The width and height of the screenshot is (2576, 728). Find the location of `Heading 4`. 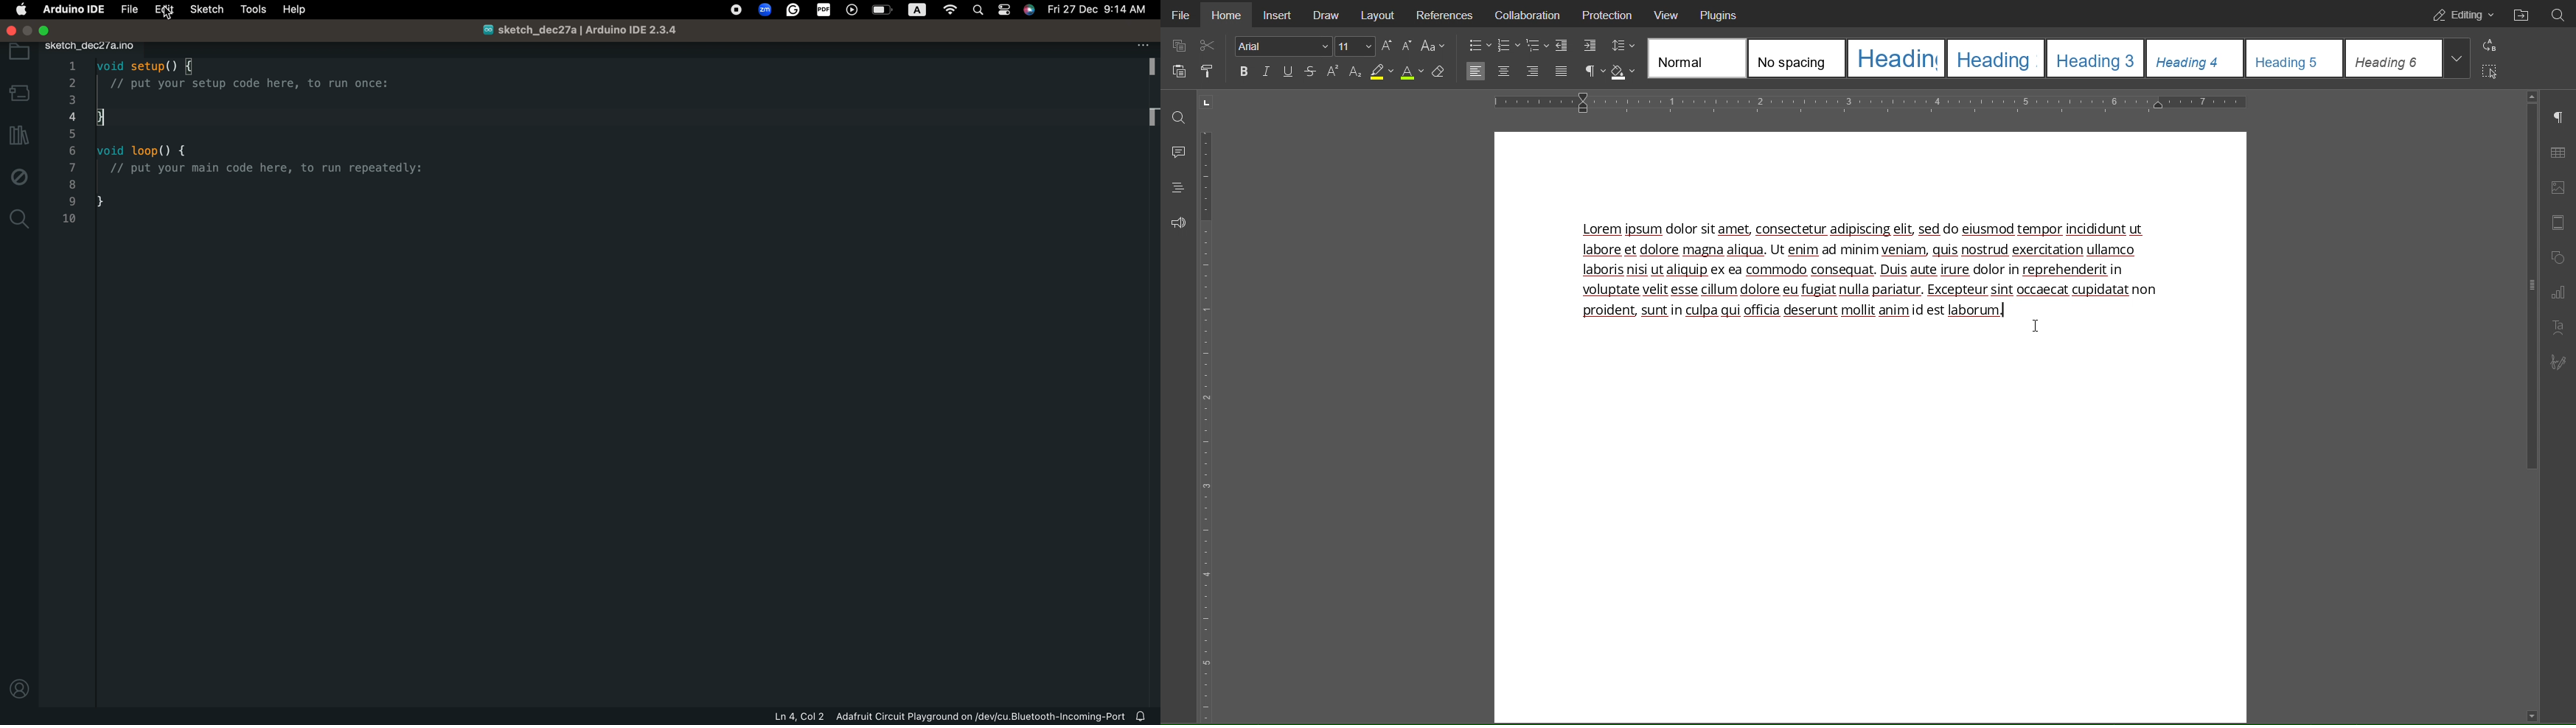

Heading 4 is located at coordinates (2193, 58).